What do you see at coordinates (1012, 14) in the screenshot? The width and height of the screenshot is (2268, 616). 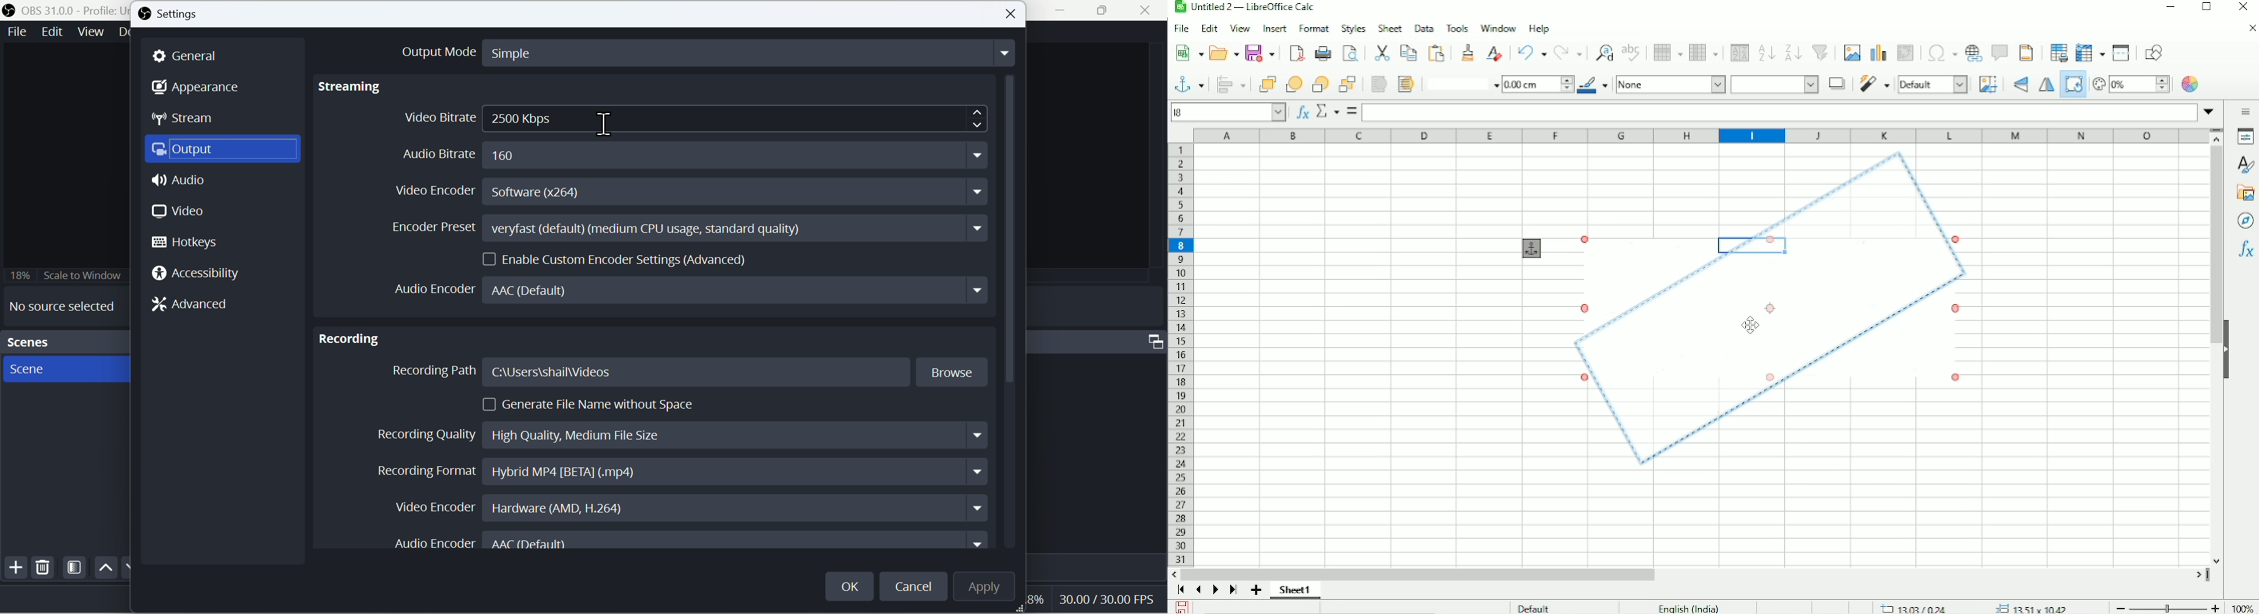 I see `` at bounding box center [1012, 14].